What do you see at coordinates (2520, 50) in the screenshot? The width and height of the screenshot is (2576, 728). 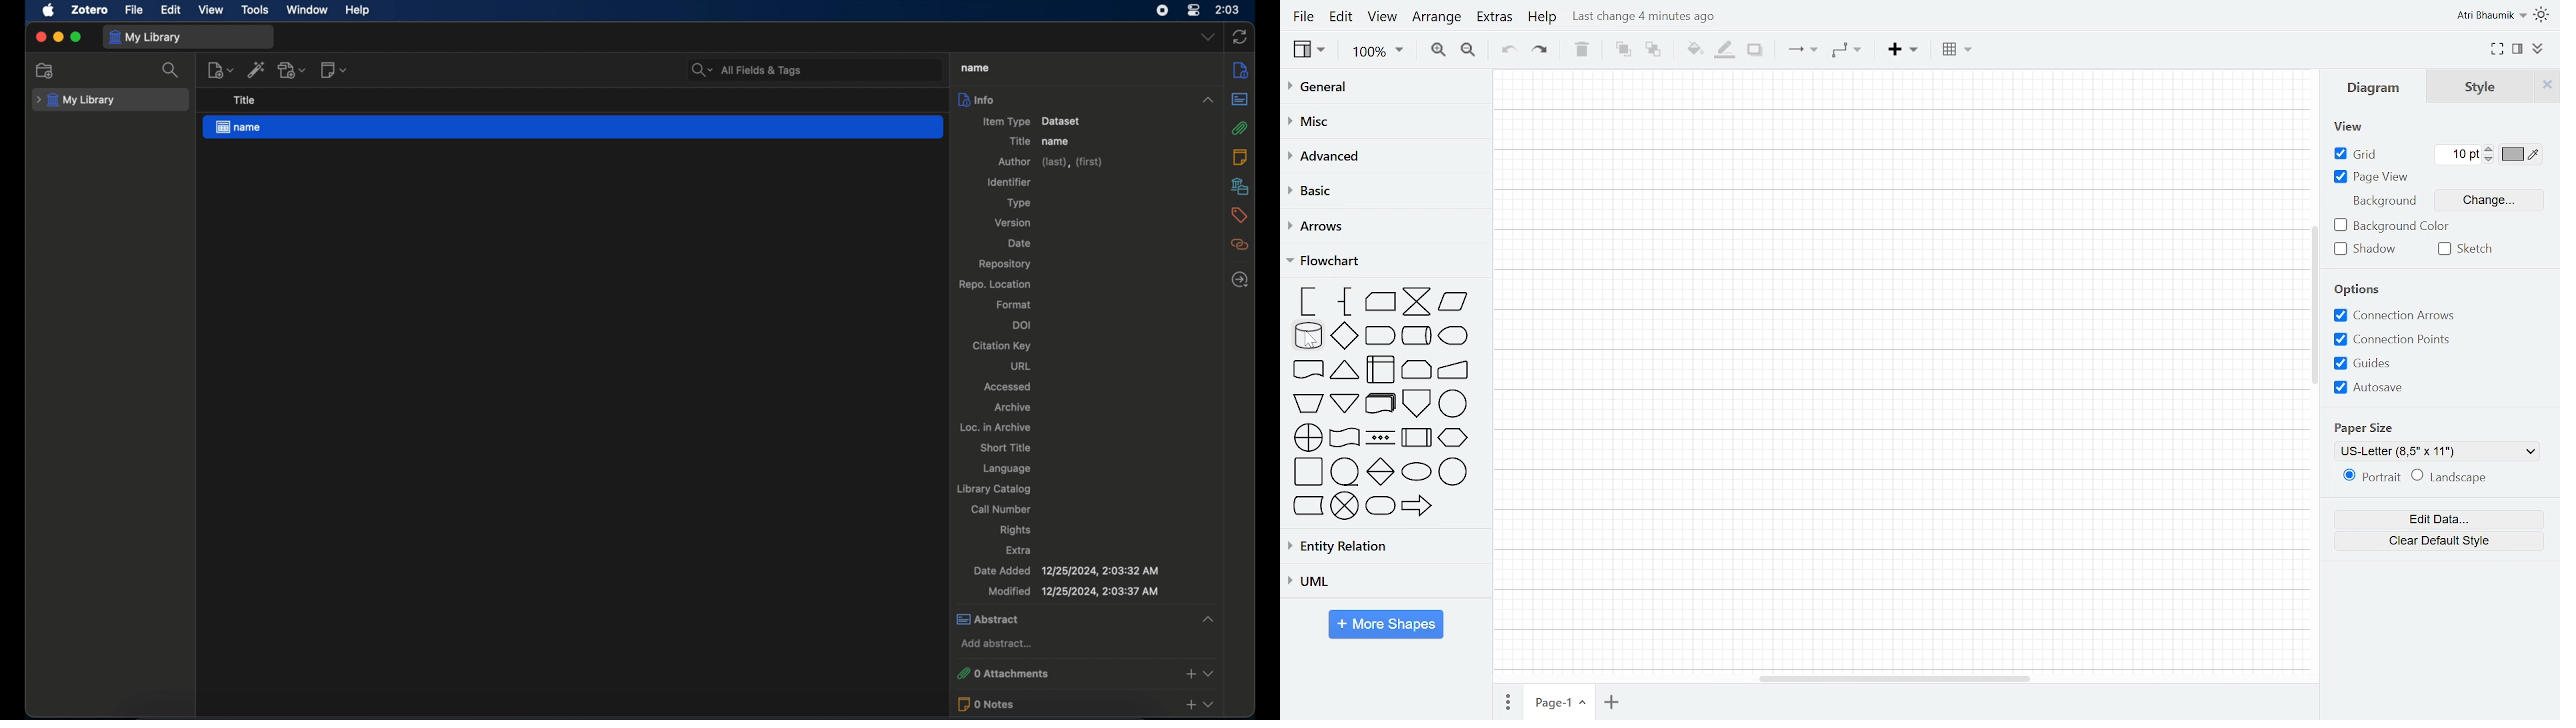 I see `Format` at bounding box center [2520, 50].